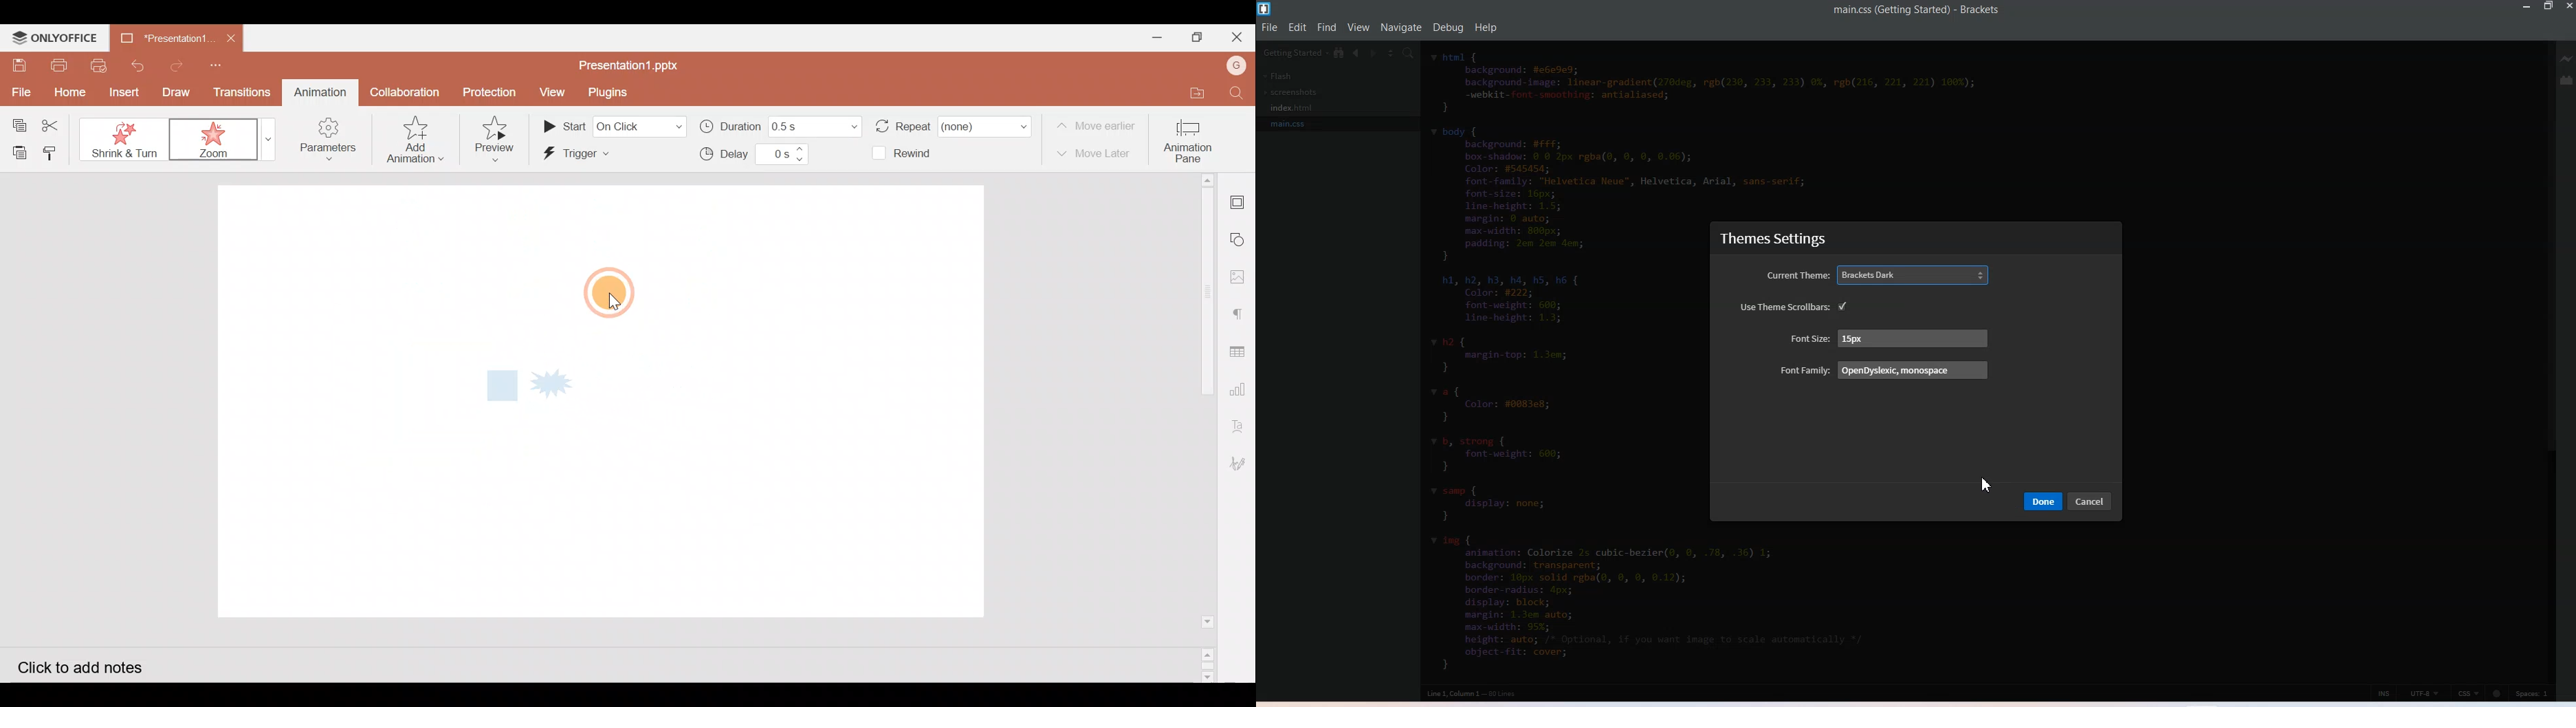 The height and width of the screenshot is (728, 2576). I want to click on Start, so click(613, 126).